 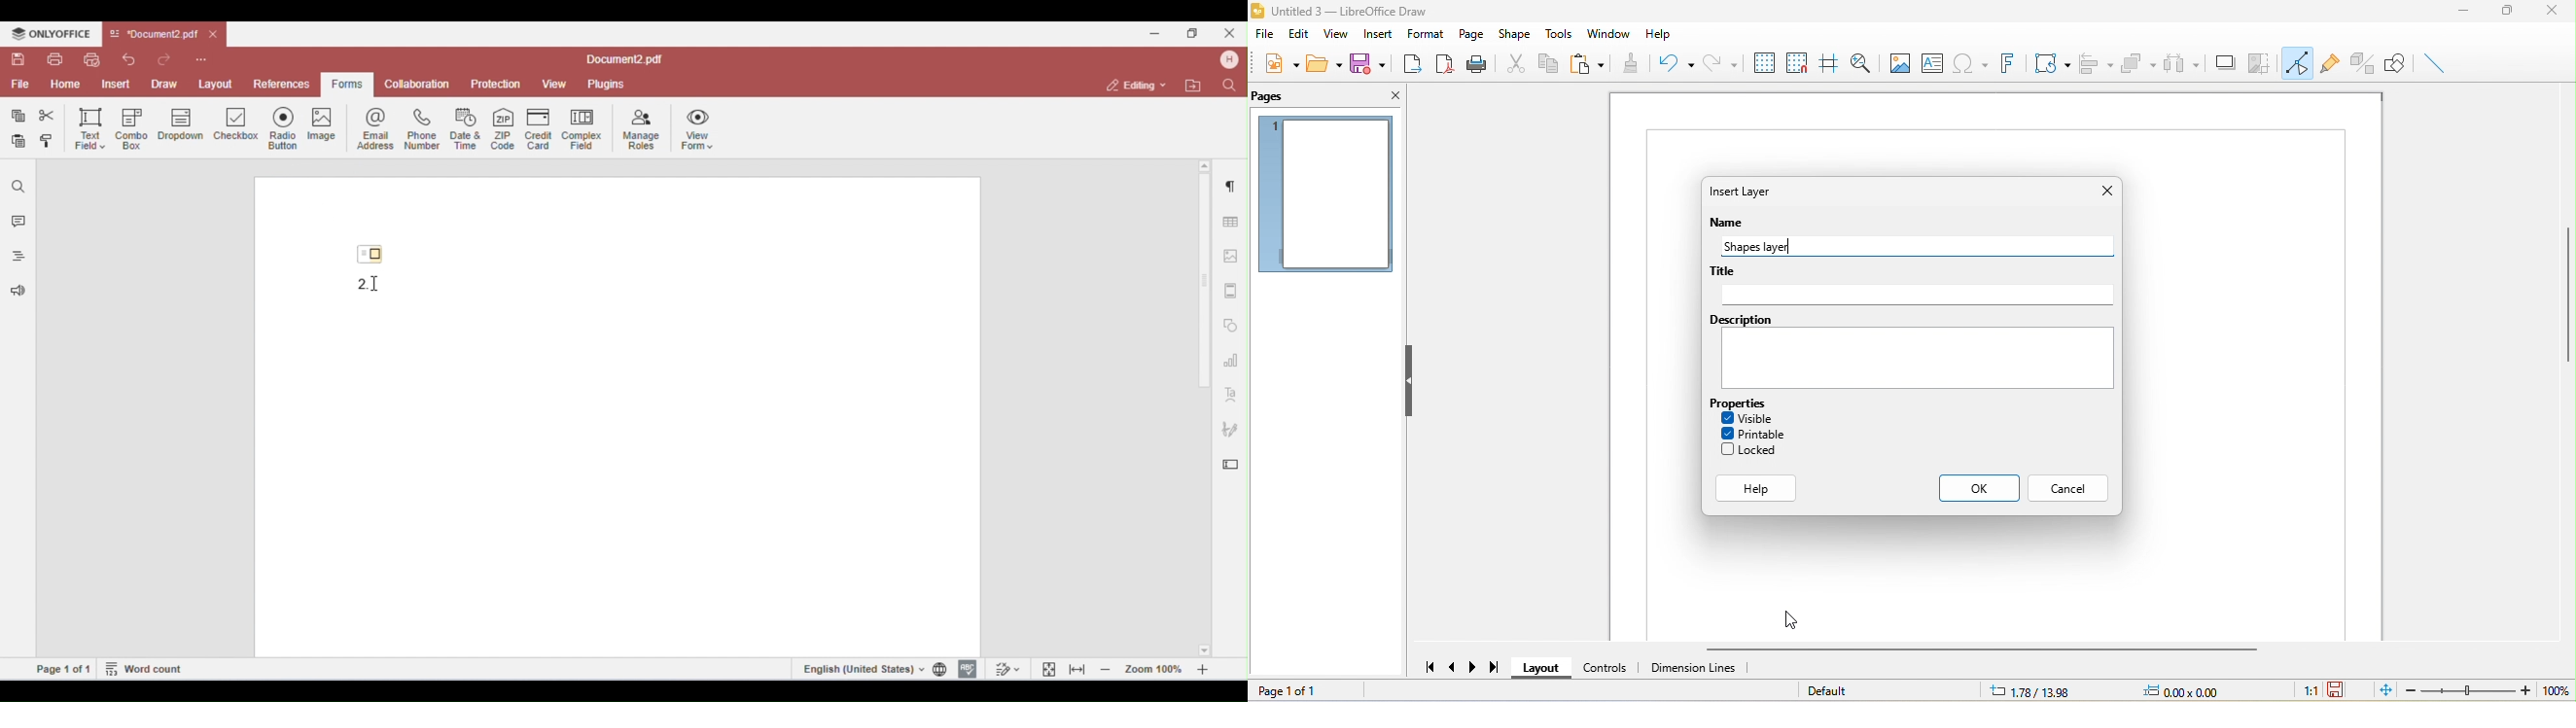 What do you see at coordinates (2261, 62) in the screenshot?
I see `crop image` at bounding box center [2261, 62].